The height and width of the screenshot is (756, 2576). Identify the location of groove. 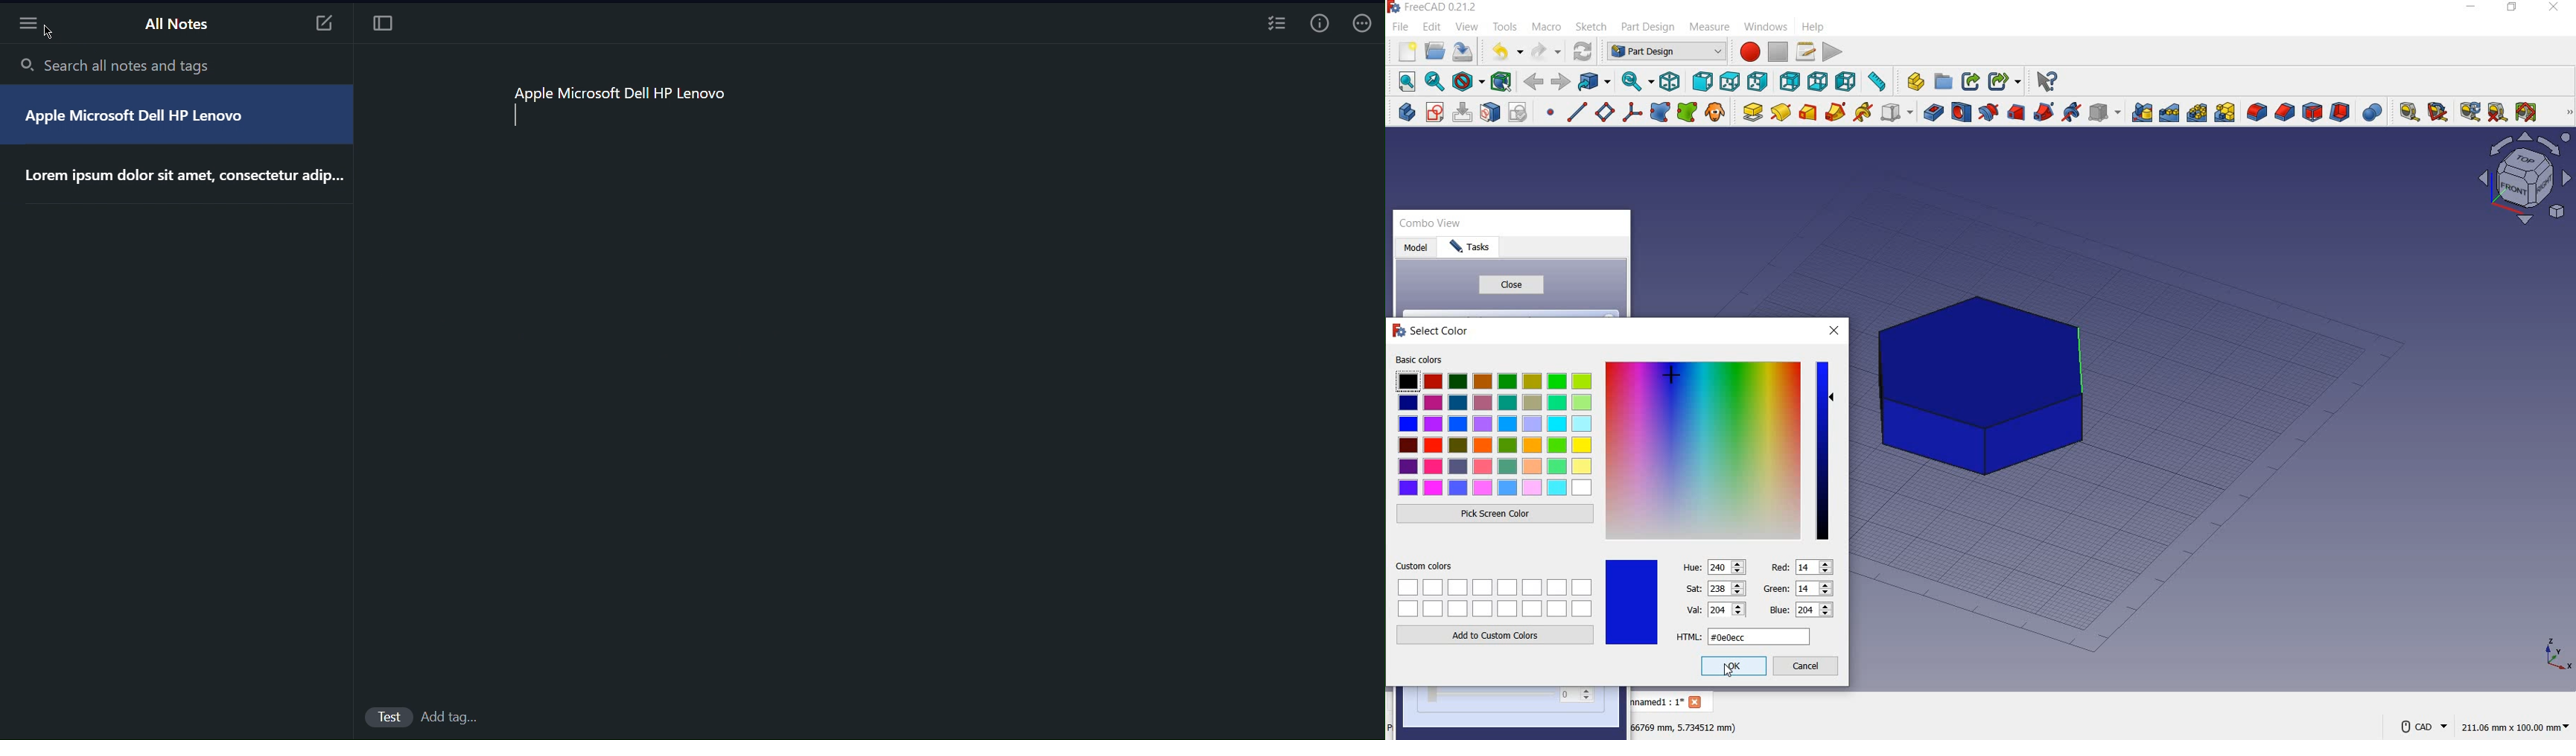
(1987, 113).